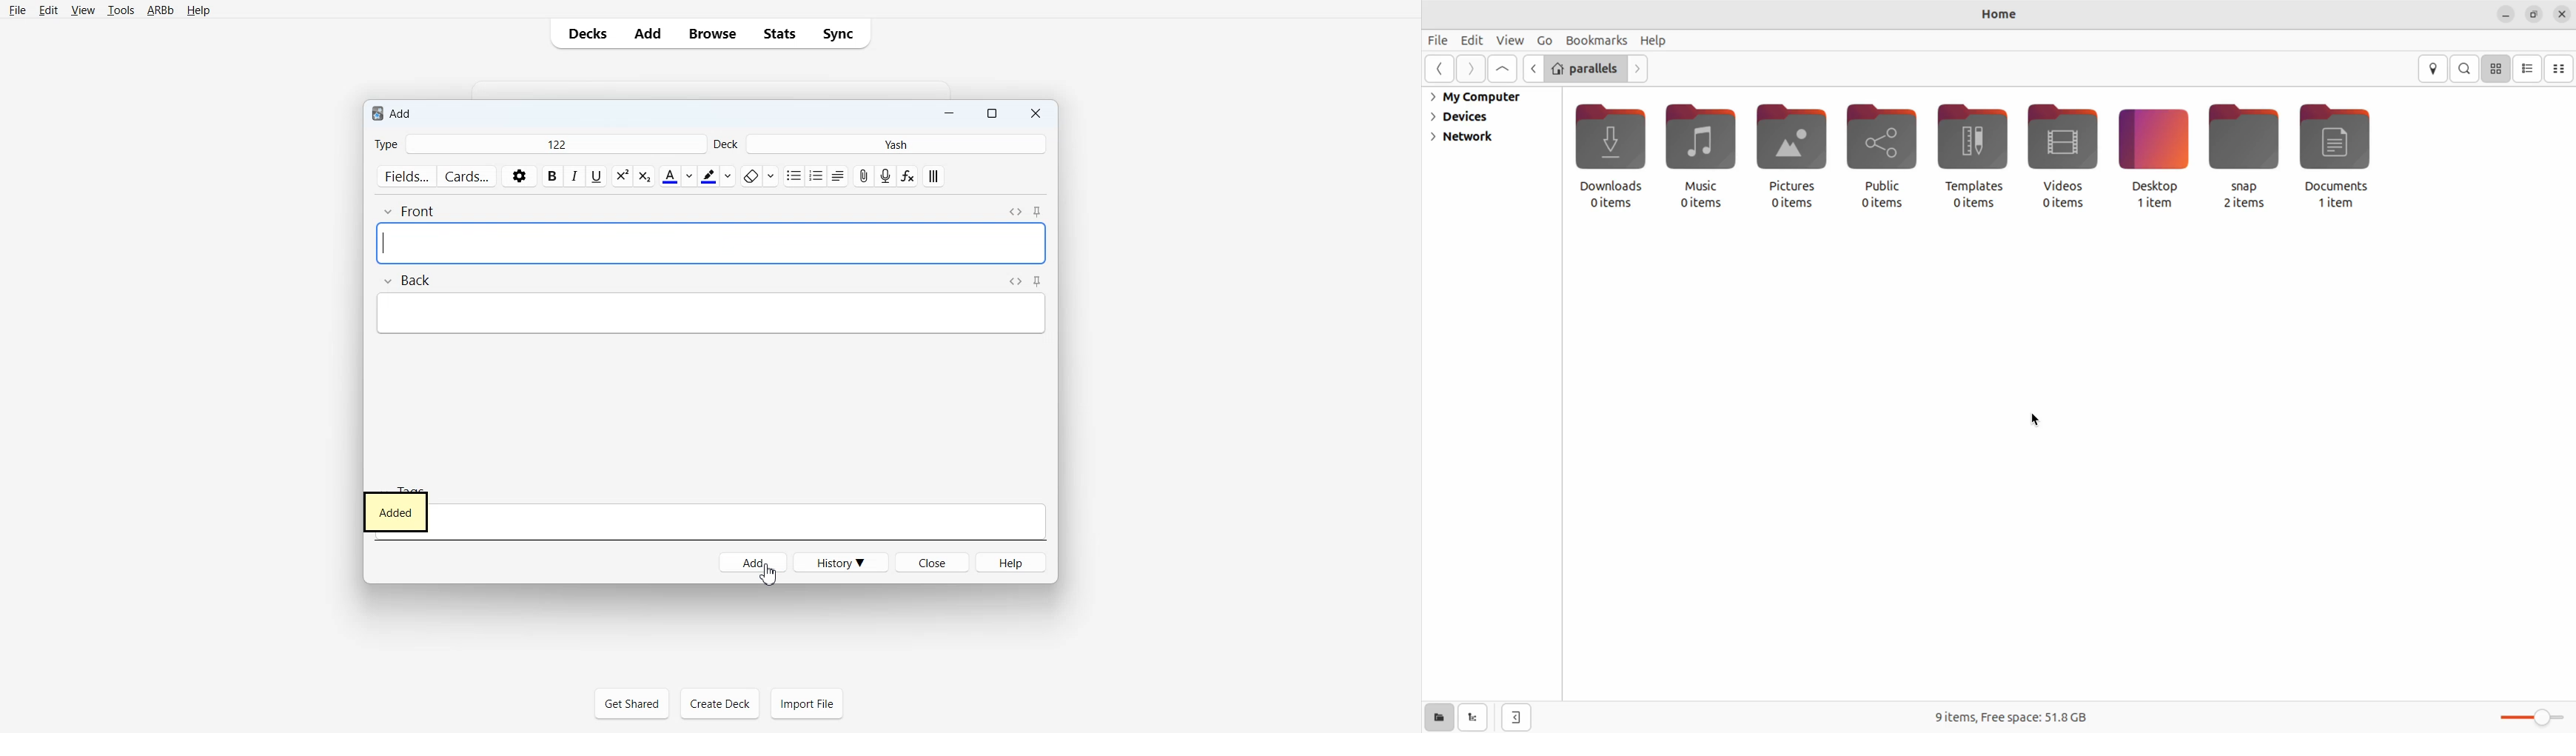 This screenshot has height=756, width=2576. Describe the element at coordinates (1463, 138) in the screenshot. I see `network` at that location.